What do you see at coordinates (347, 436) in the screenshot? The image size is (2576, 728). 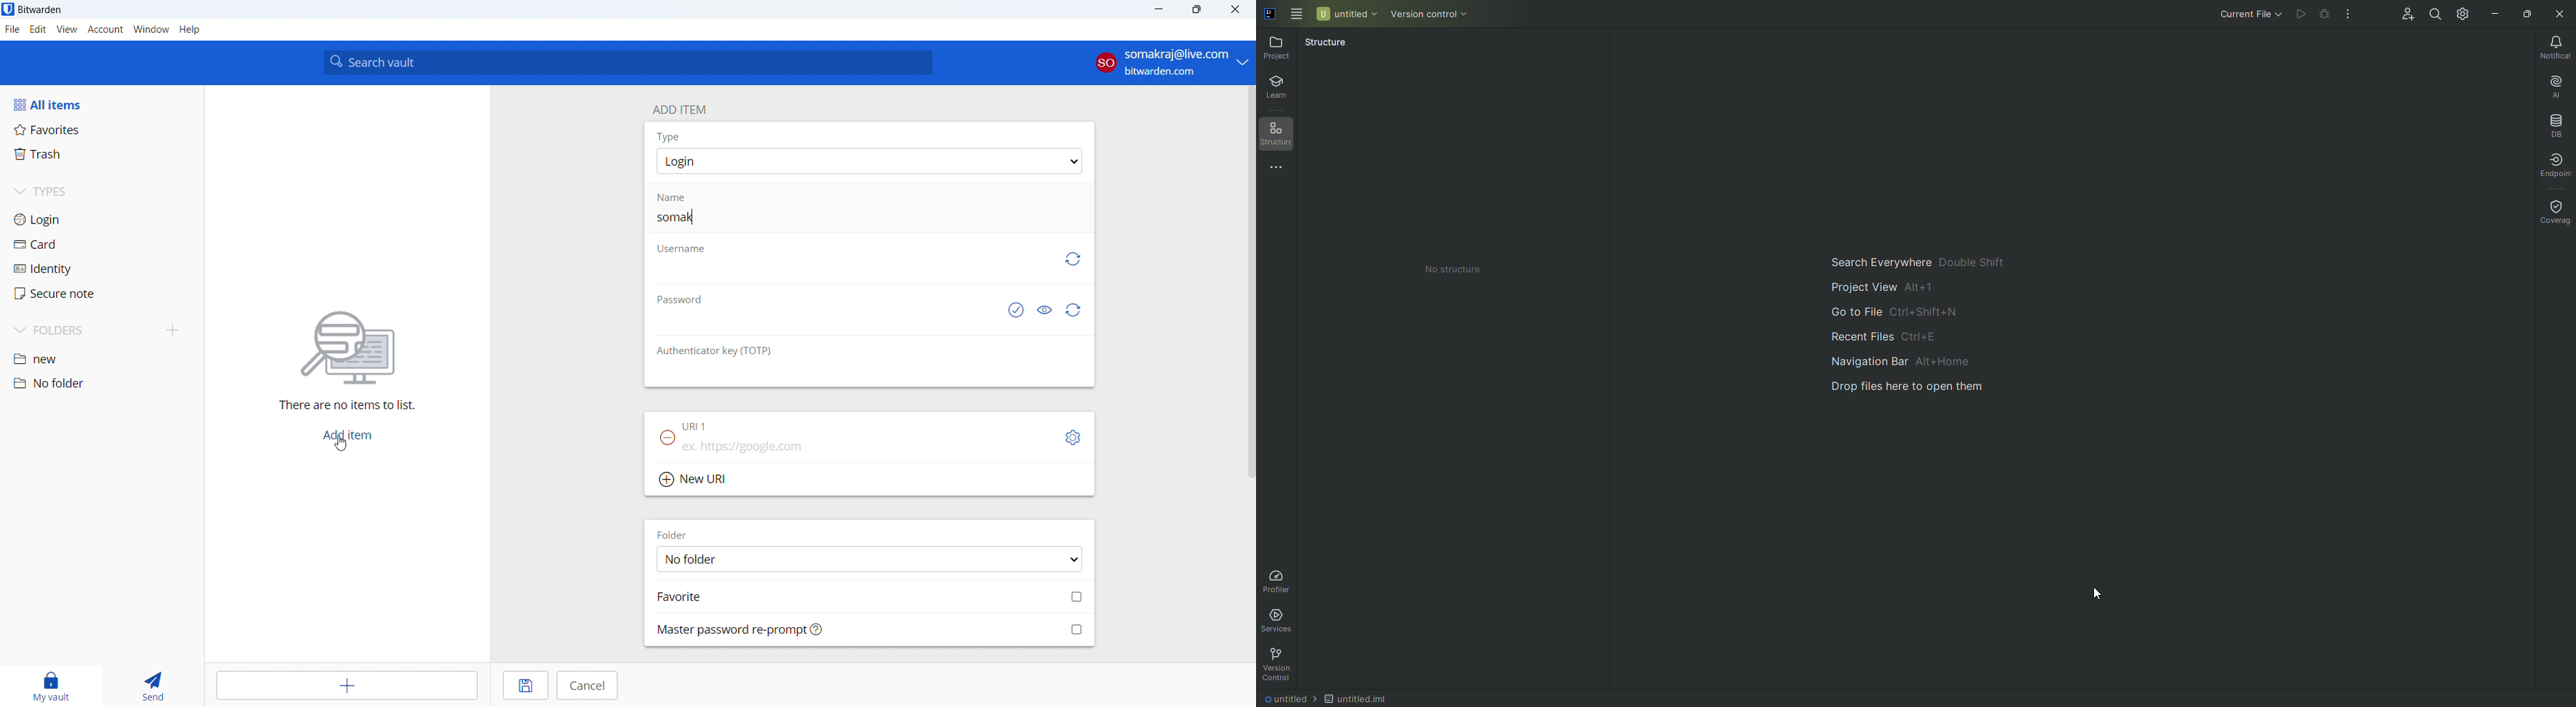 I see `add item` at bounding box center [347, 436].